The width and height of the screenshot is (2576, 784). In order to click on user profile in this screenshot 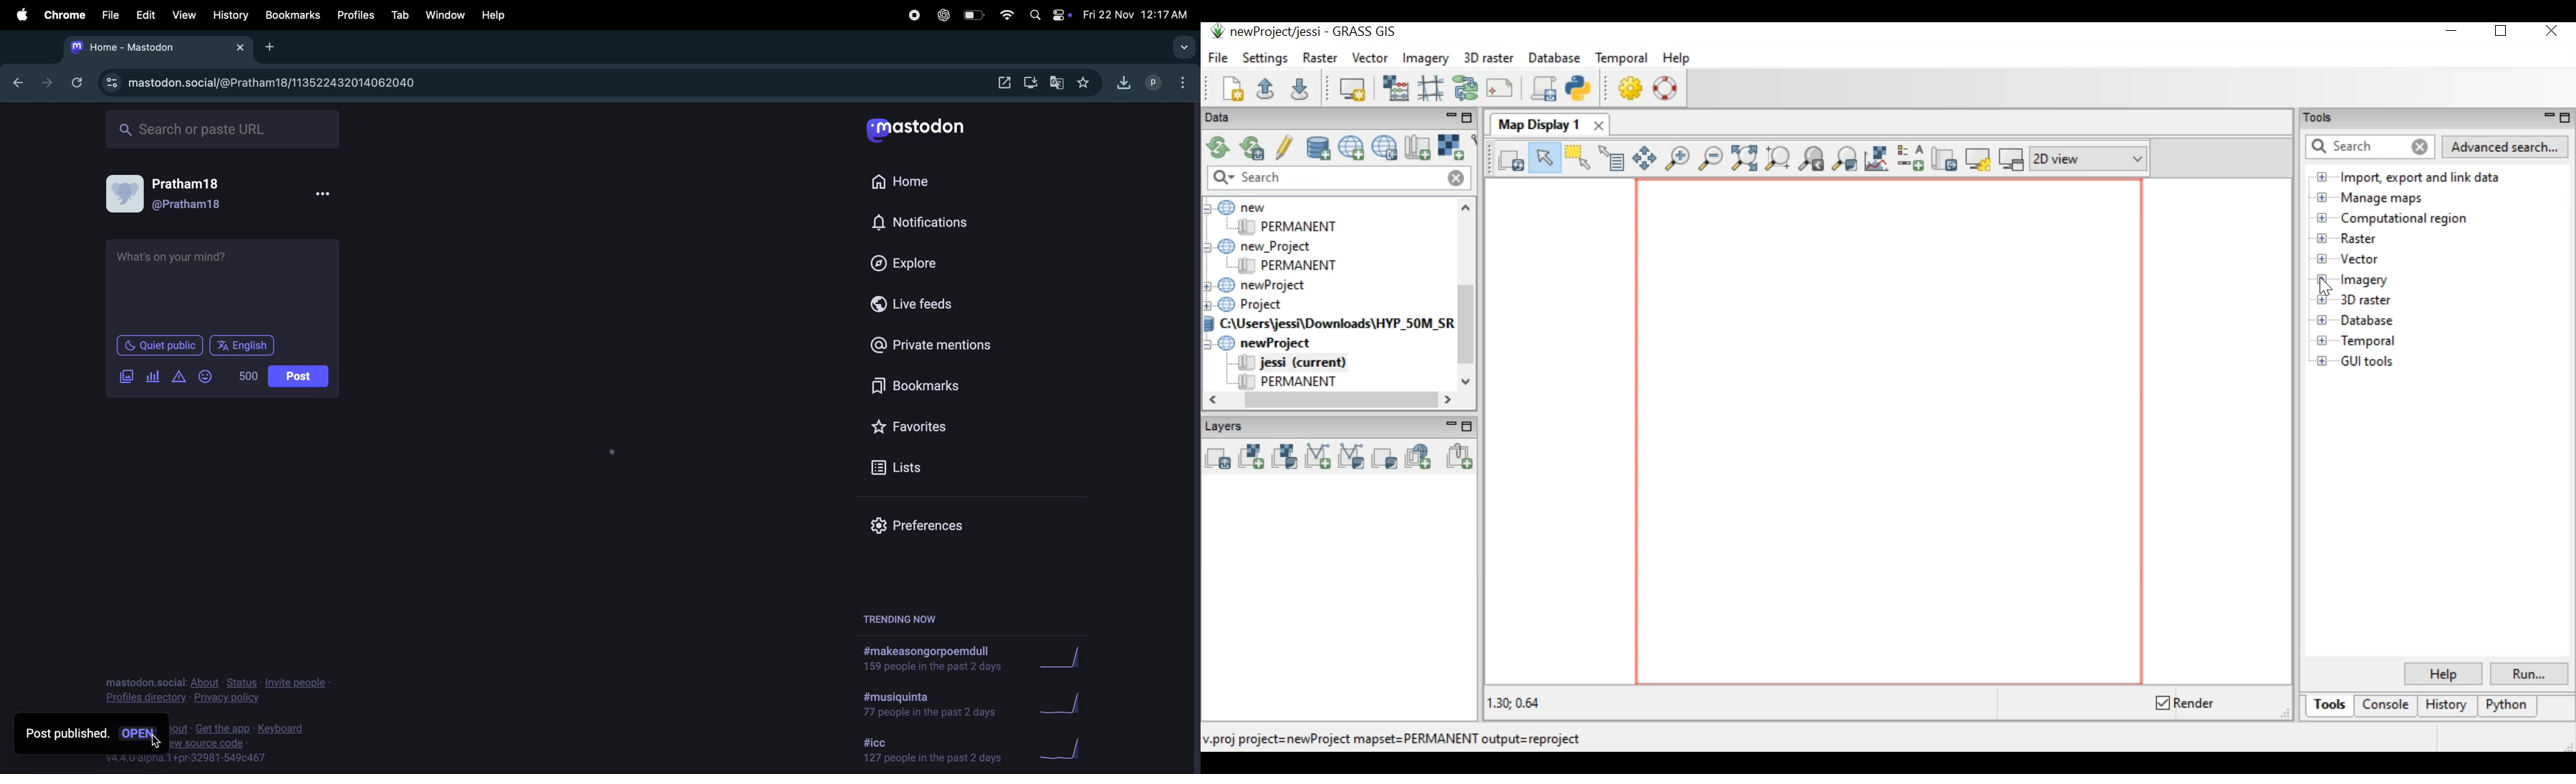, I will do `click(222, 195)`.